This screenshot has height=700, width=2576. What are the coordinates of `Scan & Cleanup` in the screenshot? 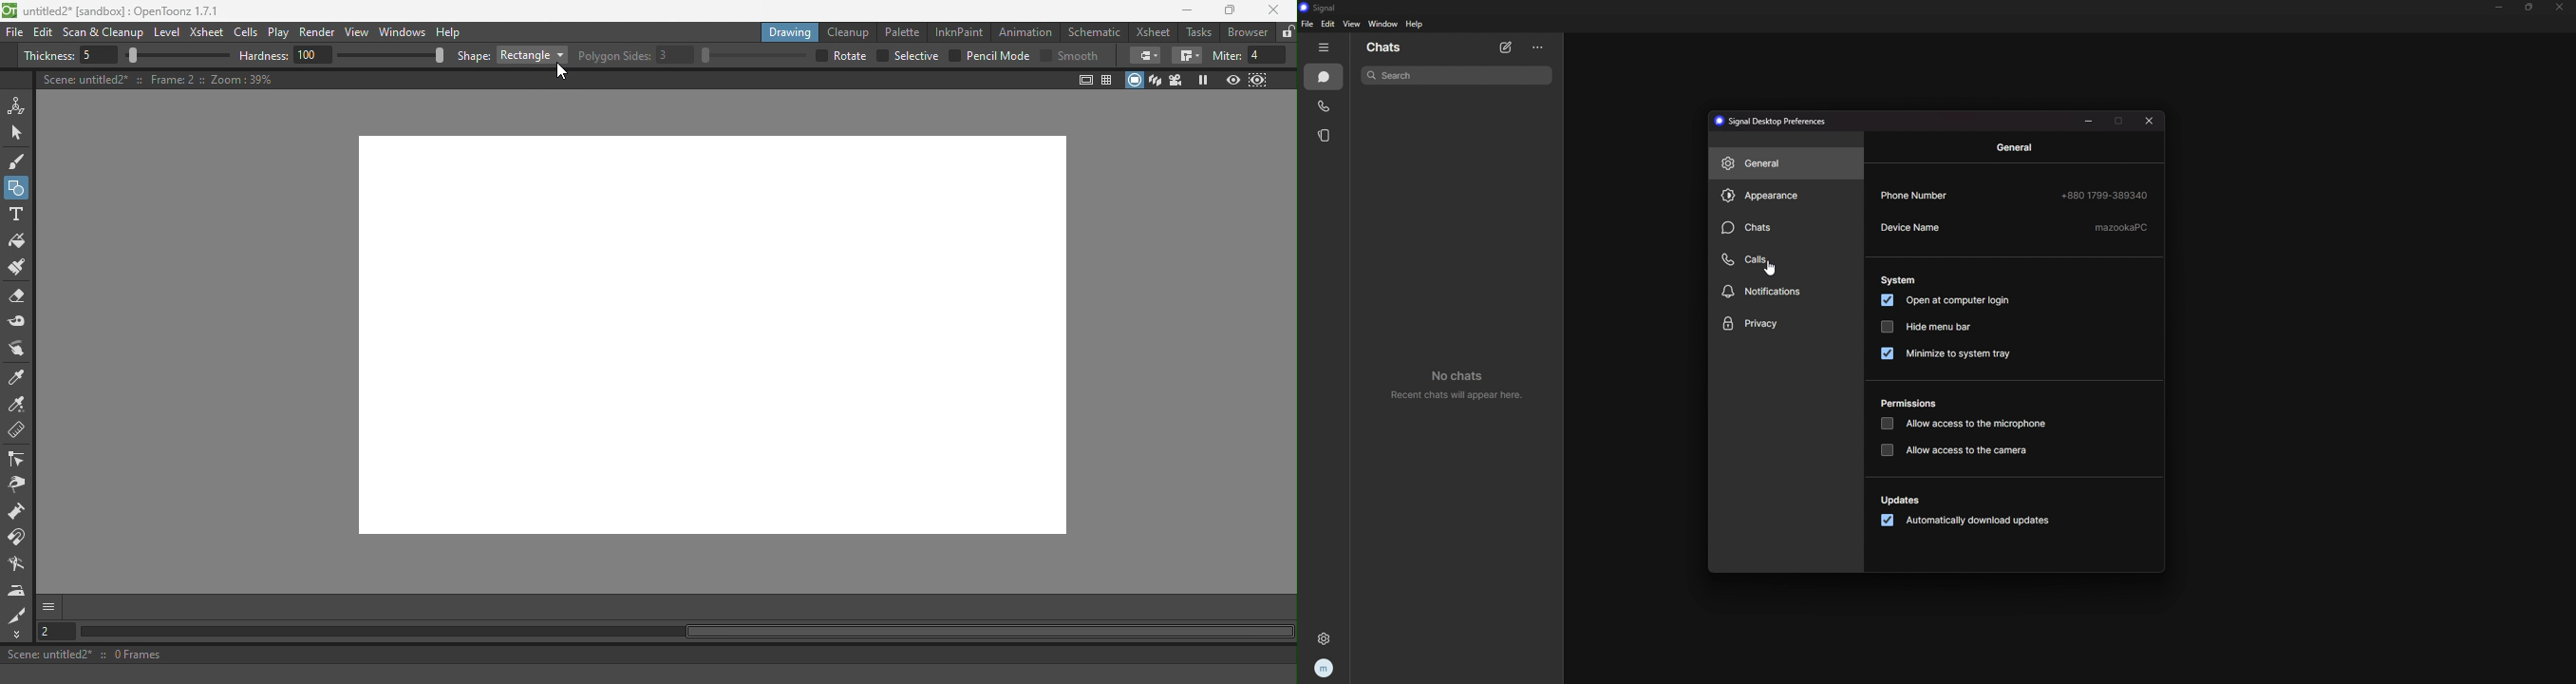 It's located at (103, 32).